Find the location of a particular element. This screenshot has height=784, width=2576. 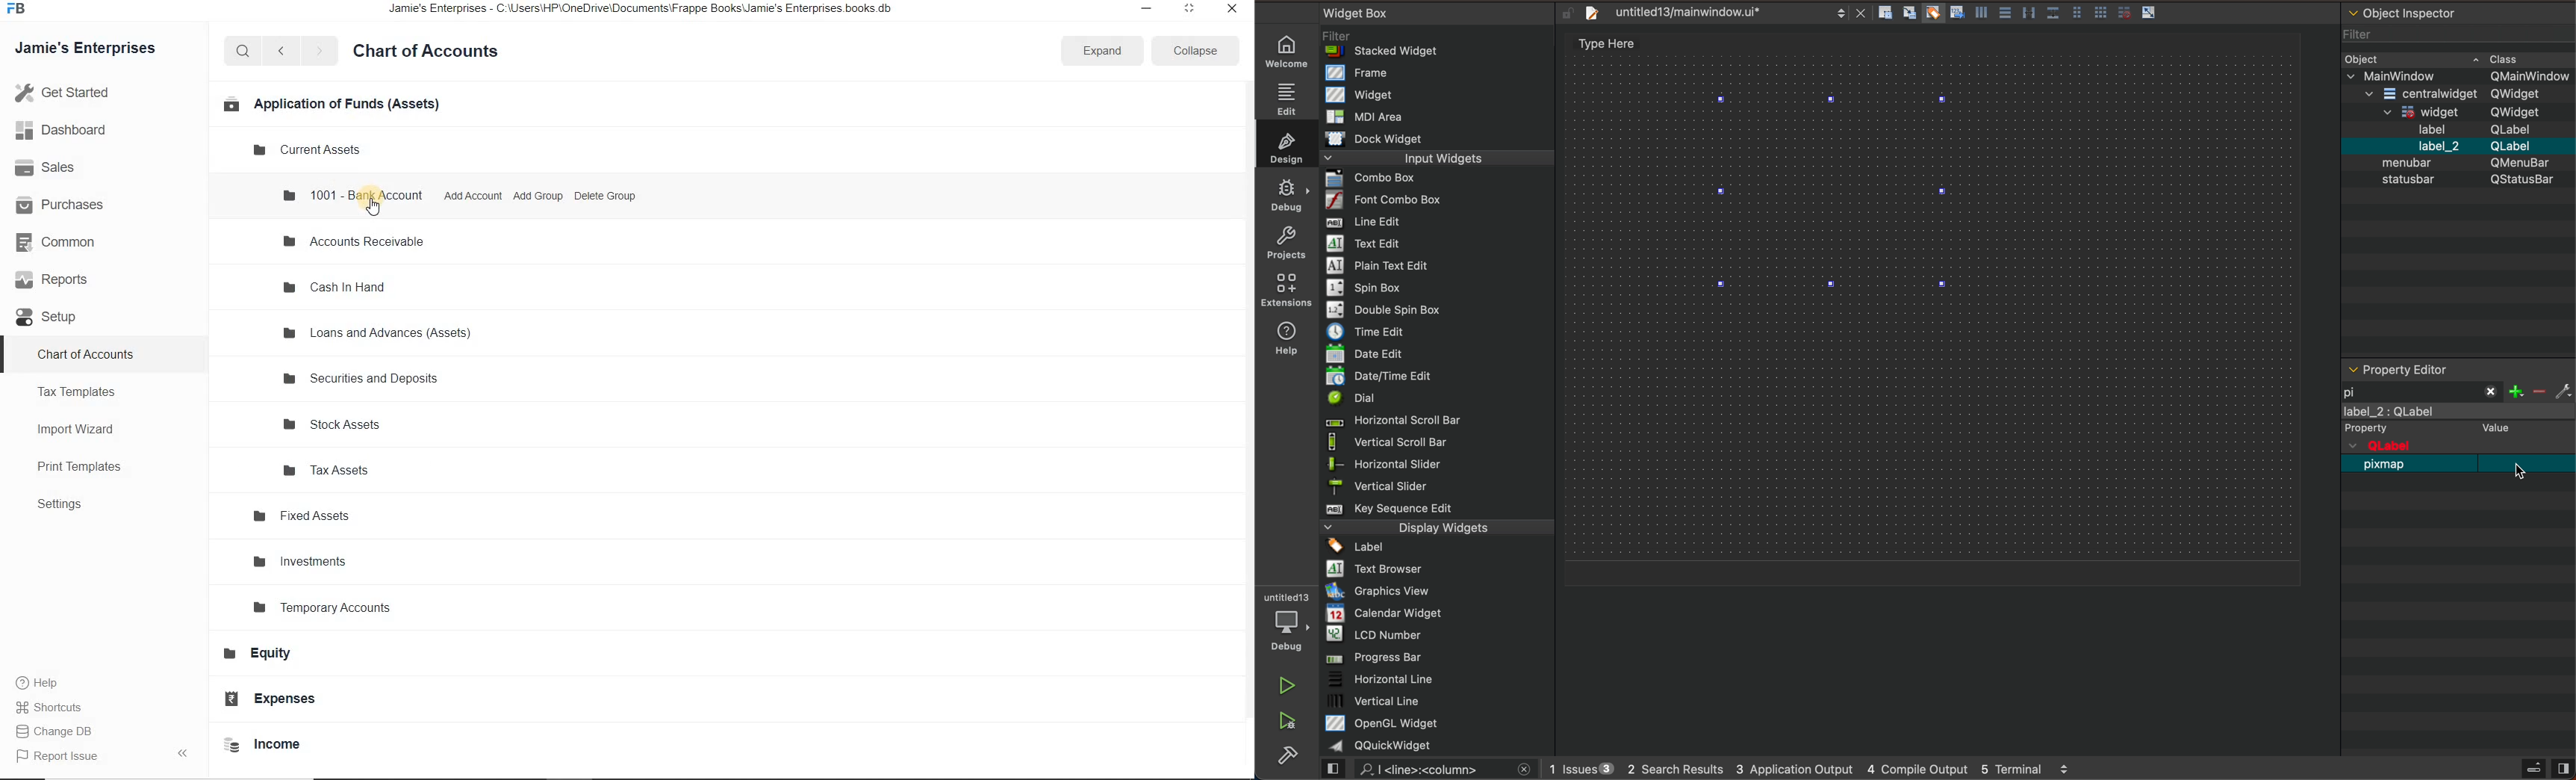

Report Issue is located at coordinates (61, 757).